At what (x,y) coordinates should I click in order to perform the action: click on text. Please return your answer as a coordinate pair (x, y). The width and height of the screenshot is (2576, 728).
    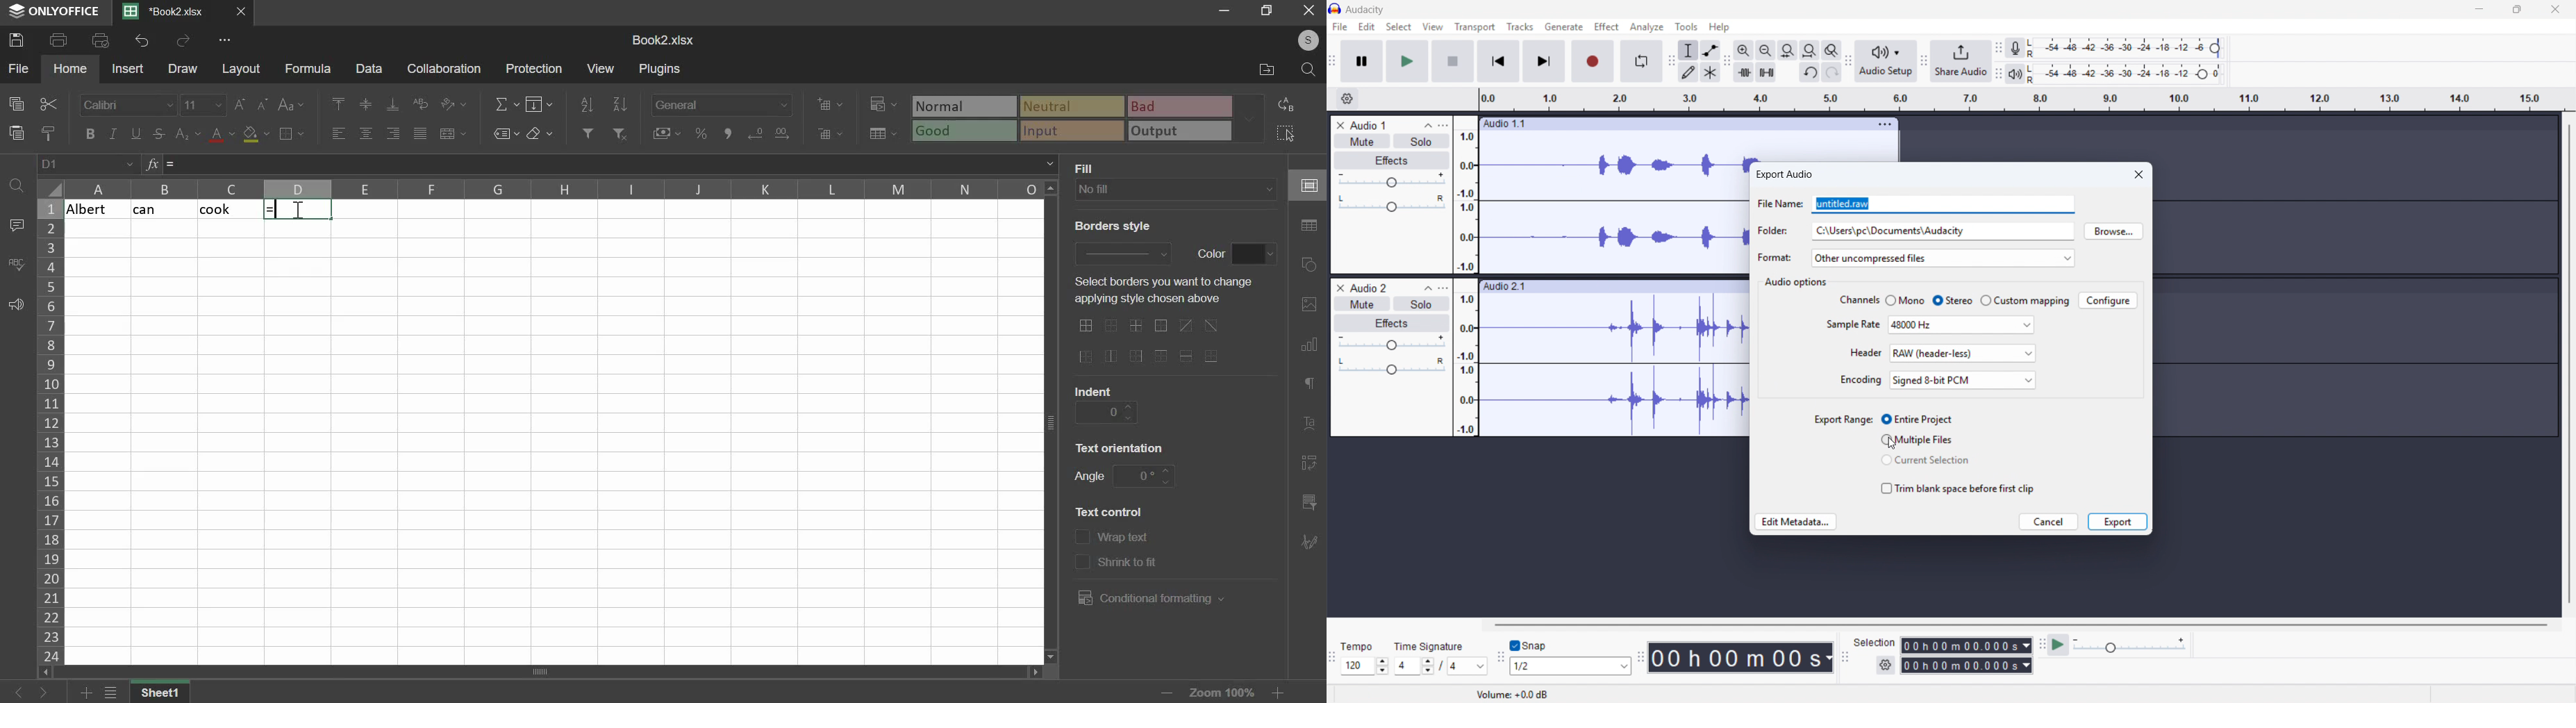
    Looking at the image, I should click on (1121, 447).